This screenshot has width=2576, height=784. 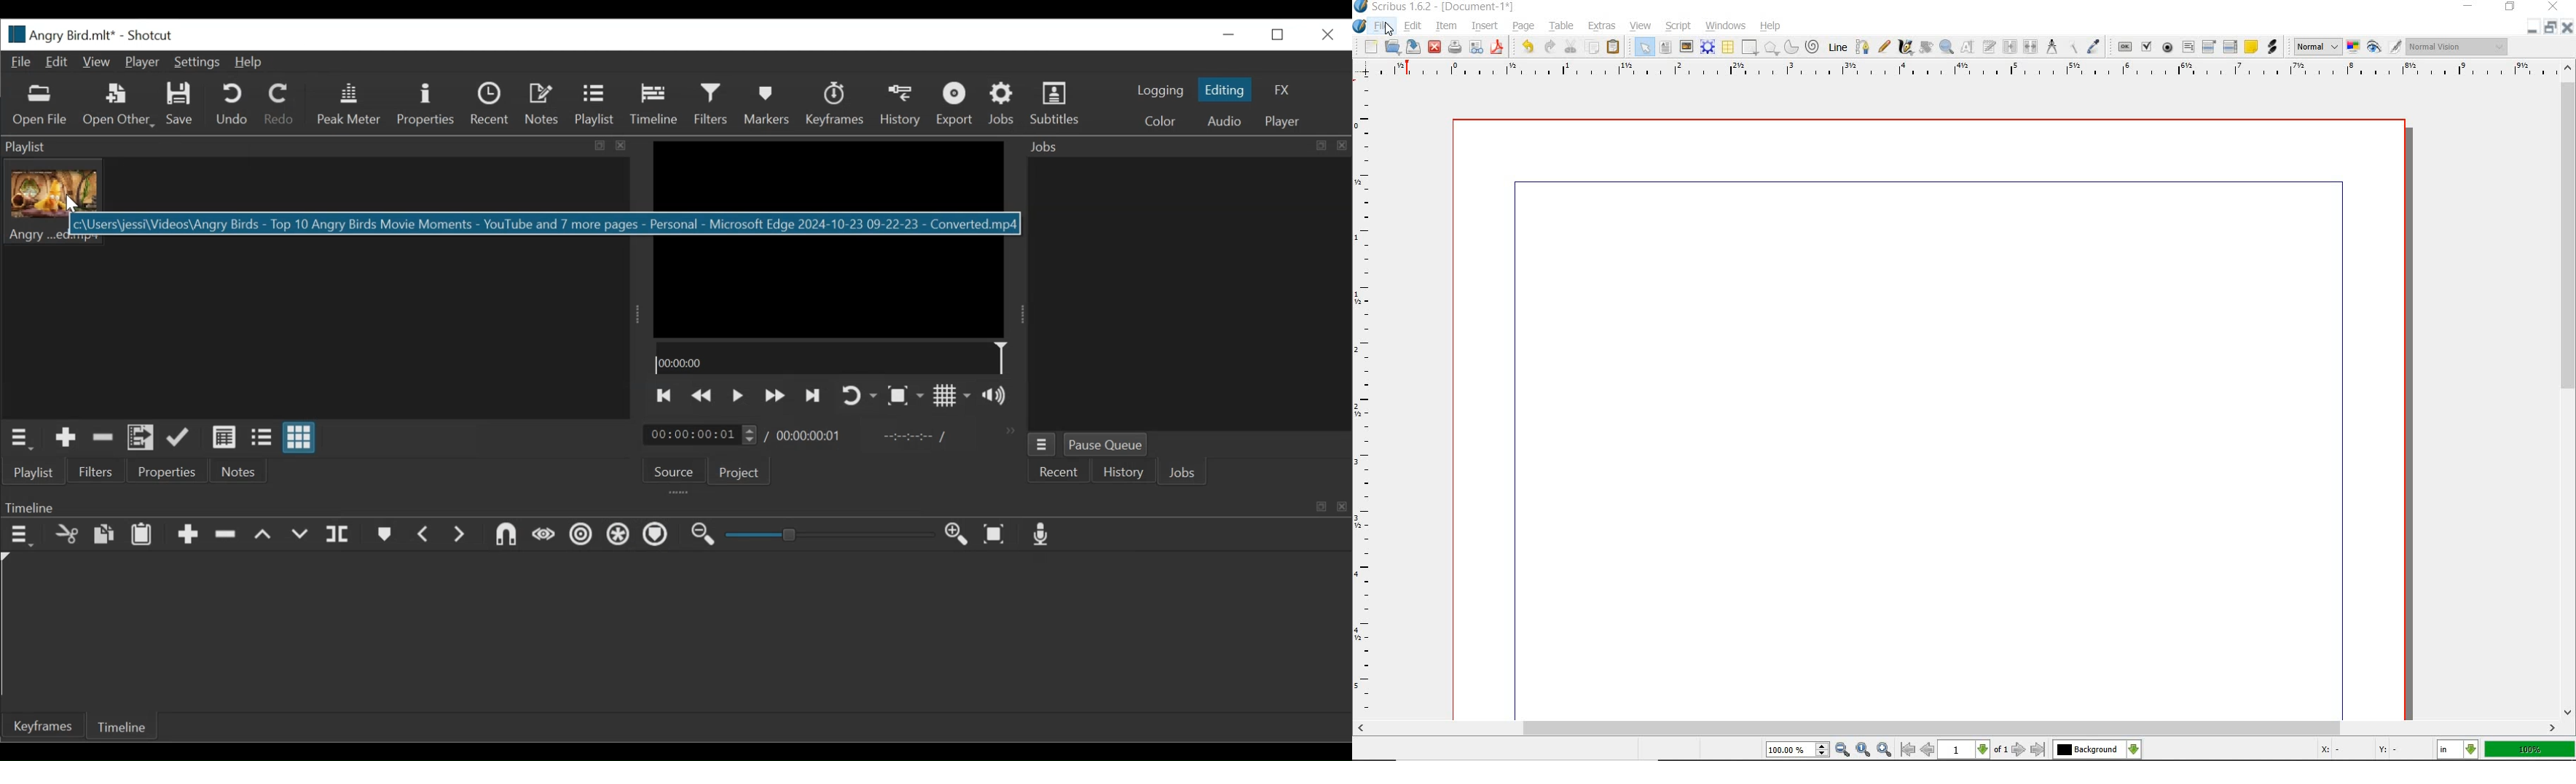 What do you see at coordinates (656, 104) in the screenshot?
I see `Timeline` at bounding box center [656, 104].